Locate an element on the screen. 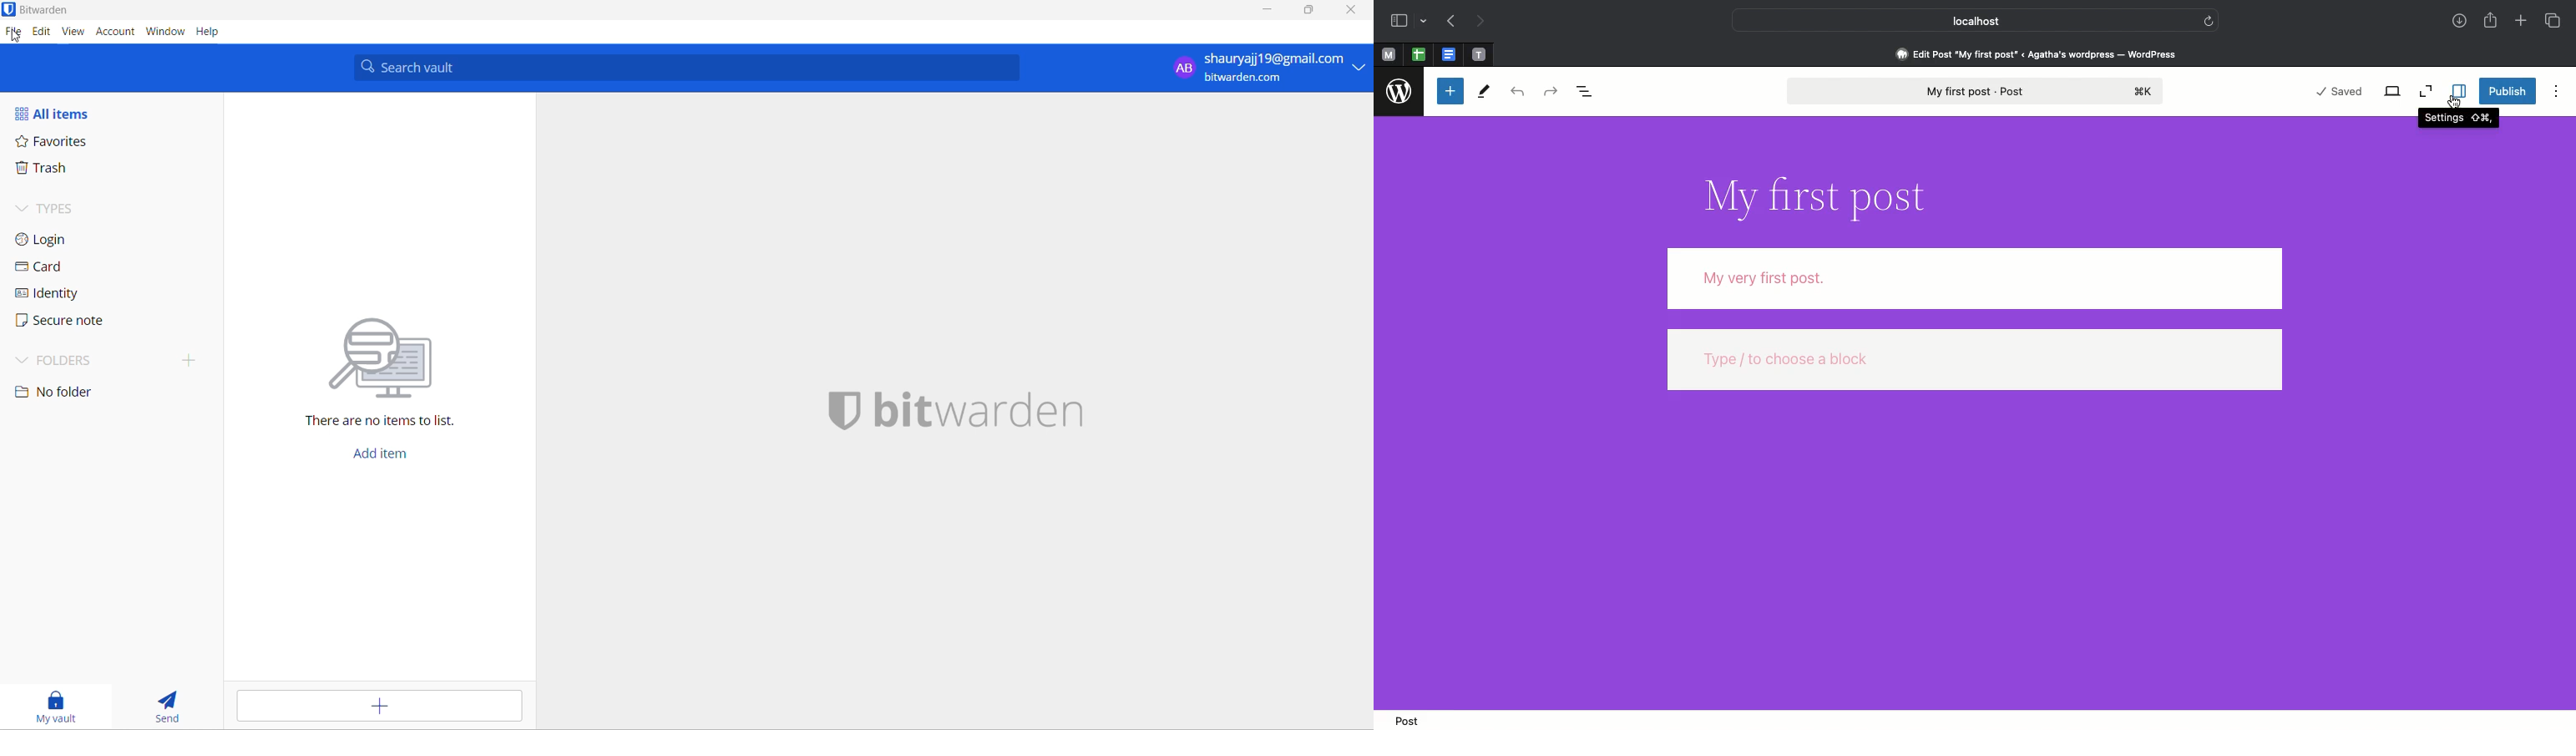 The image size is (2576, 756). Settings is located at coordinates (2457, 117).